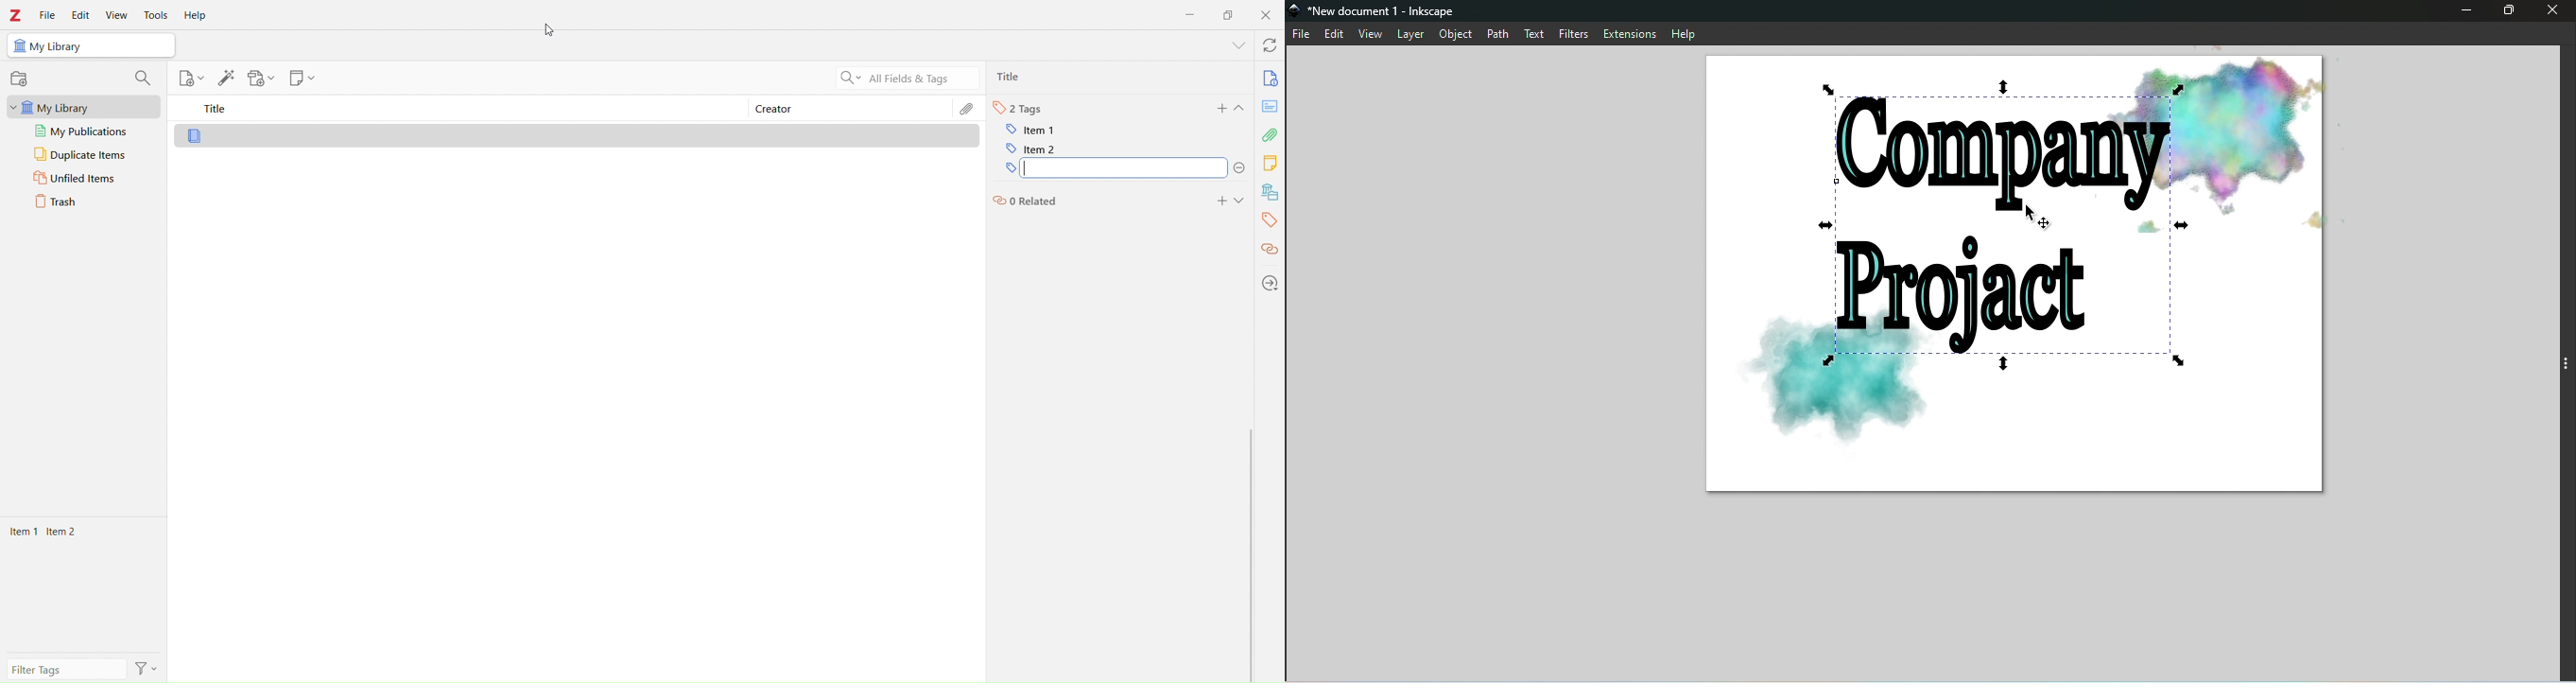  What do you see at coordinates (91, 46) in the screenshot?
I see `My Library` at bounding box center [91, 46].